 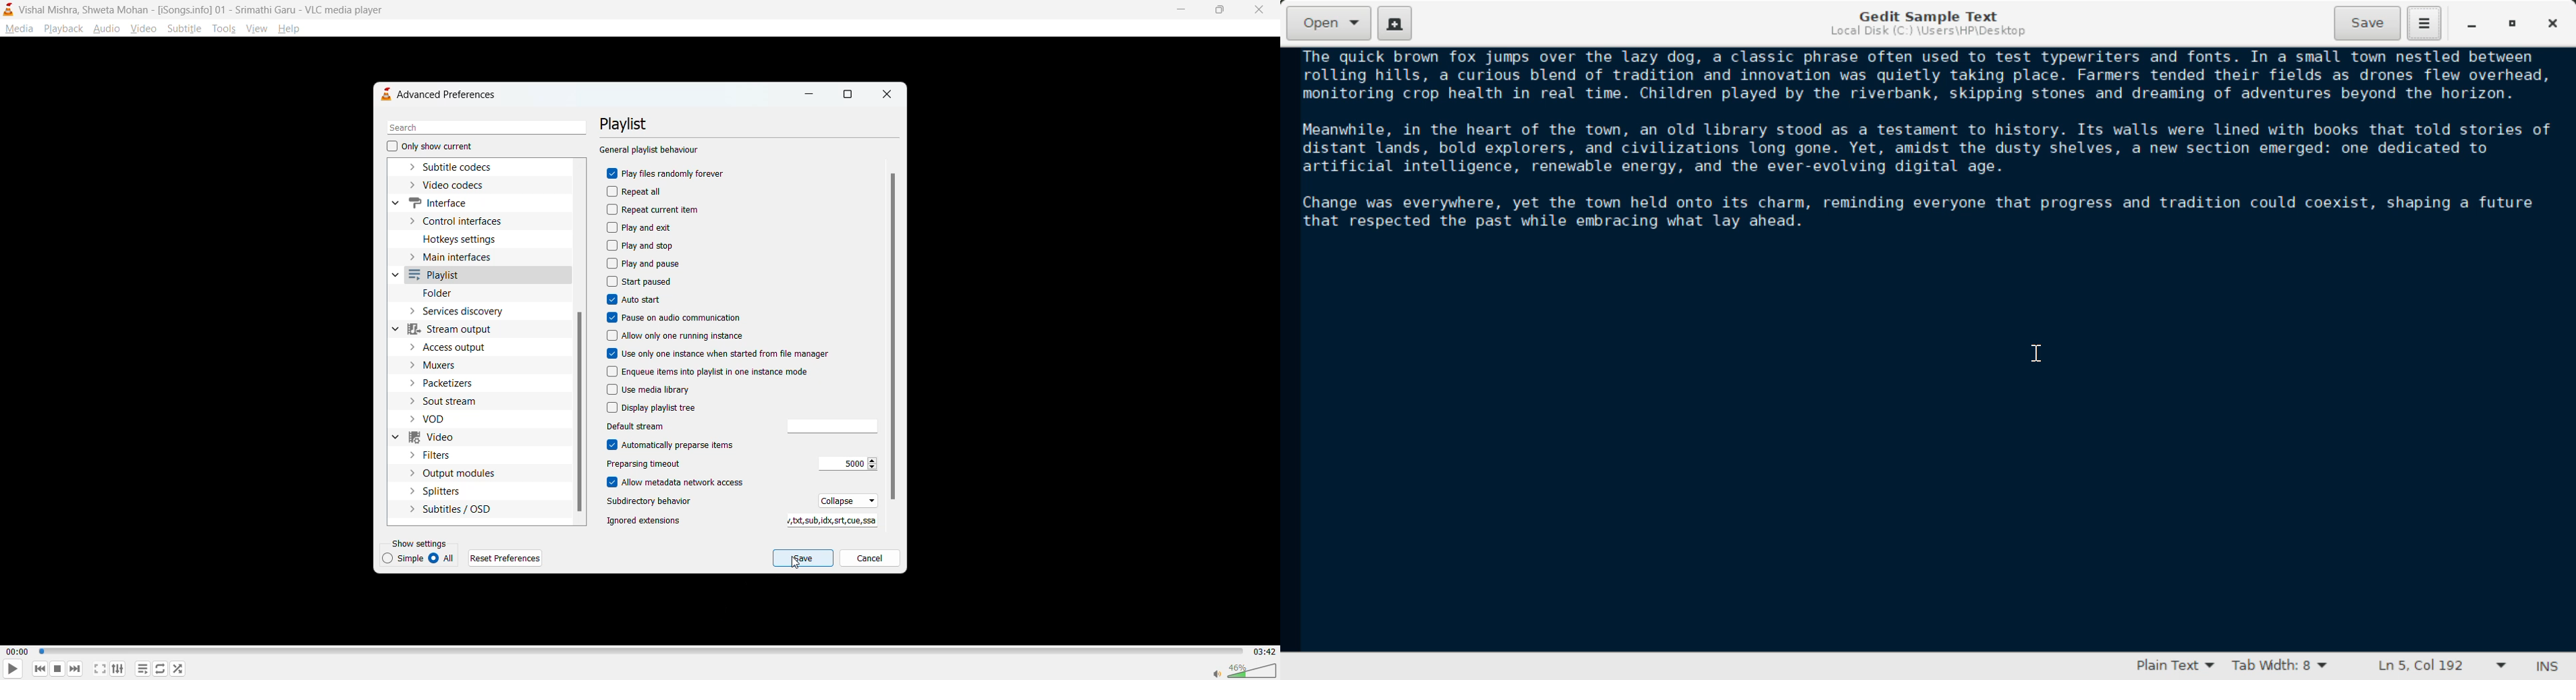 I want to click on video, so click(x=438, y=439).